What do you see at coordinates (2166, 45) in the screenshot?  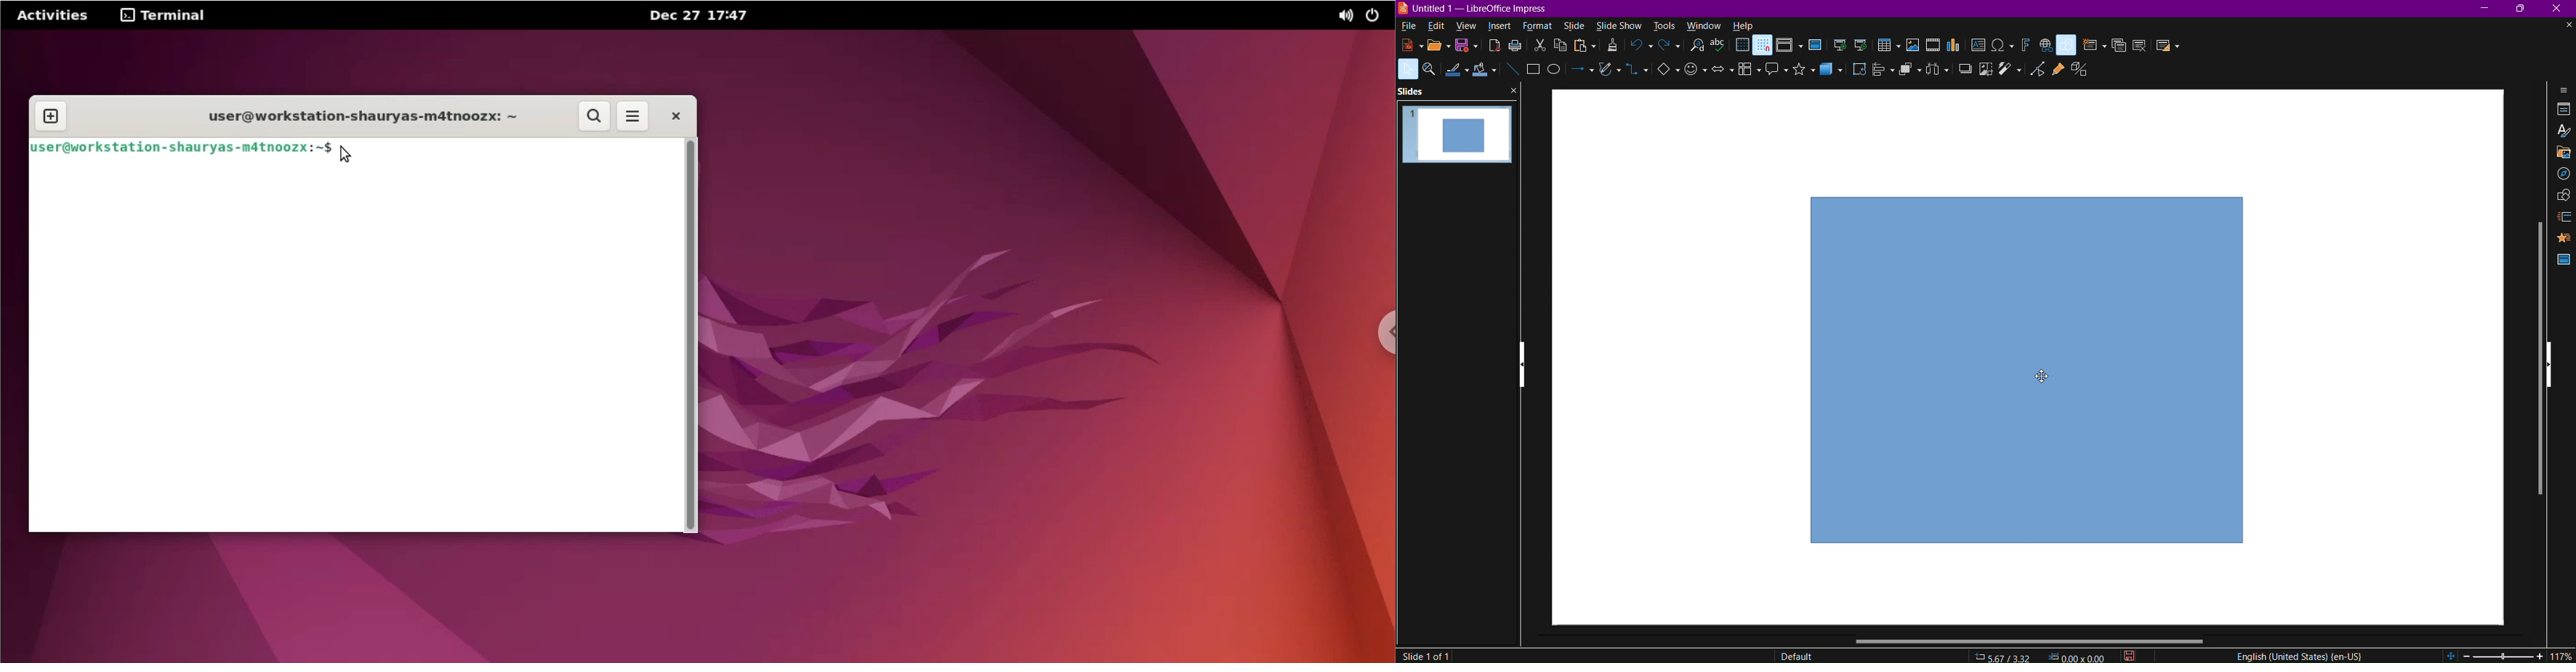 I see `Slide Layout` at bounding box center [2166, 45].